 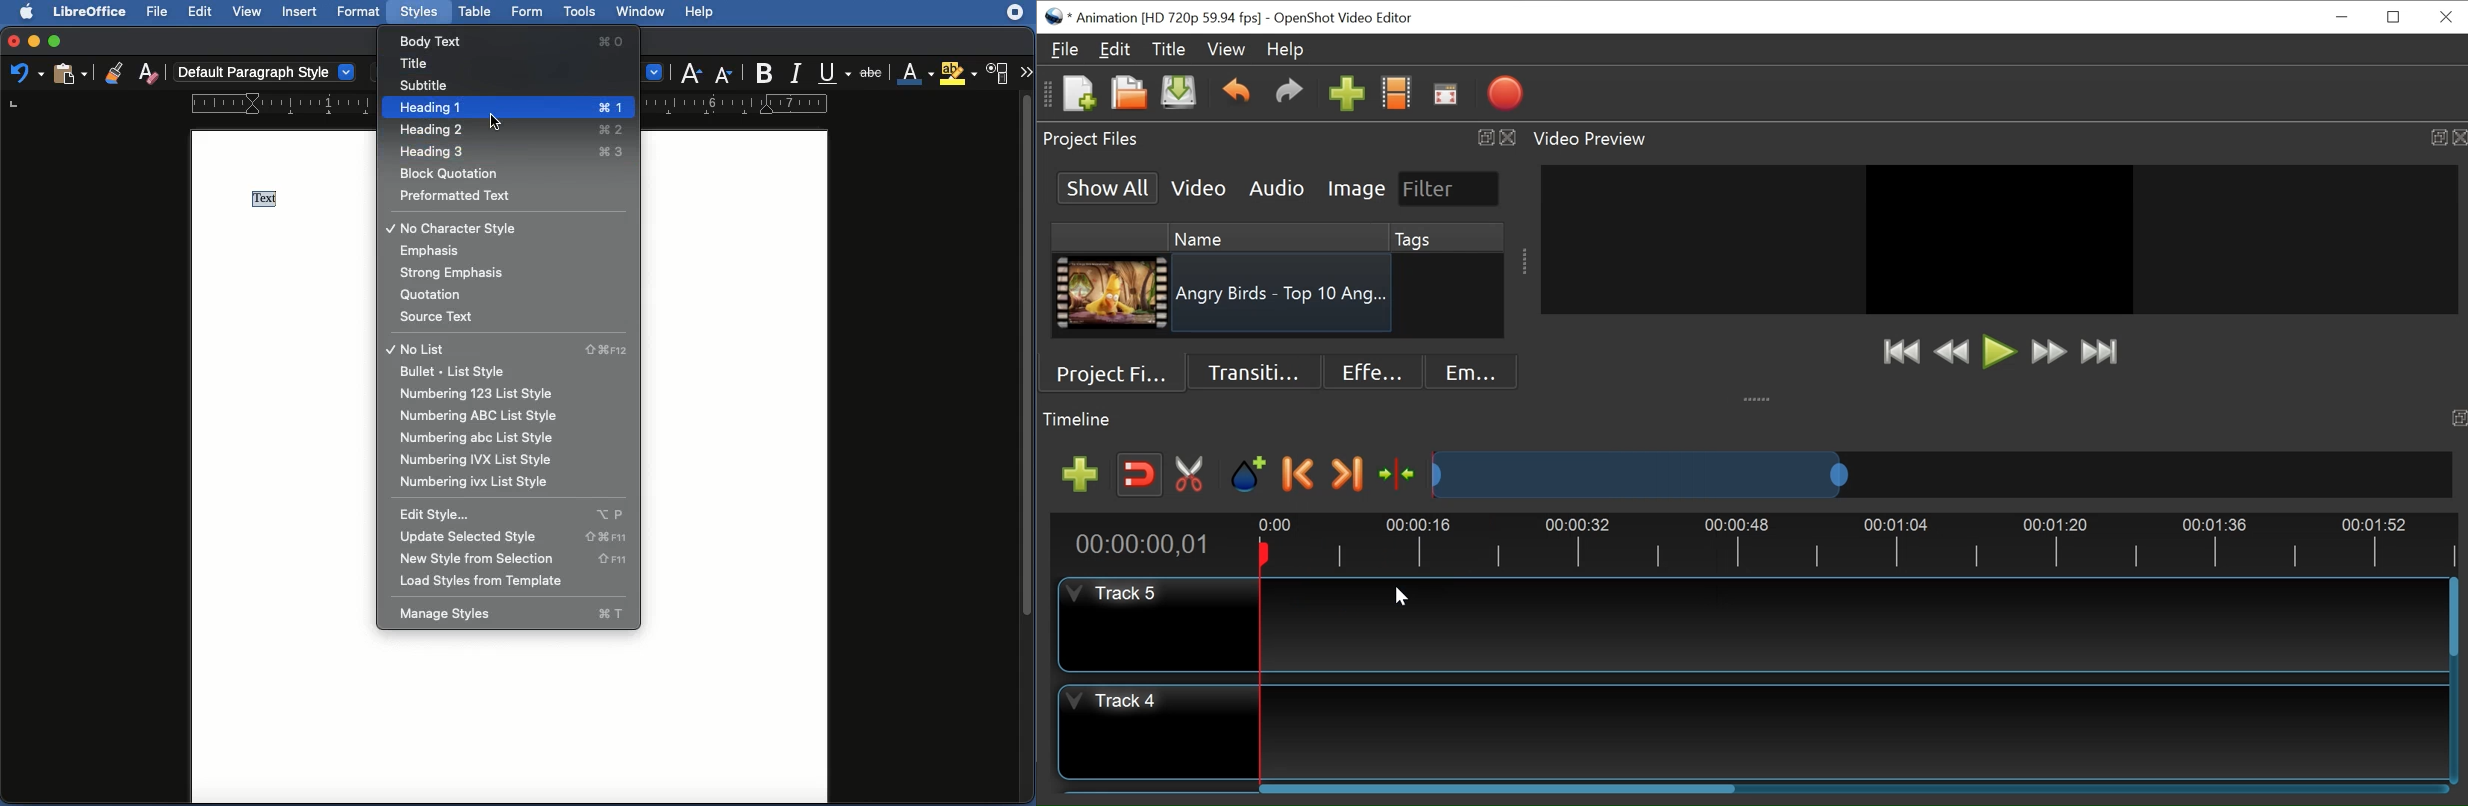 I want to click on Underline, so click(x=836, y=73).